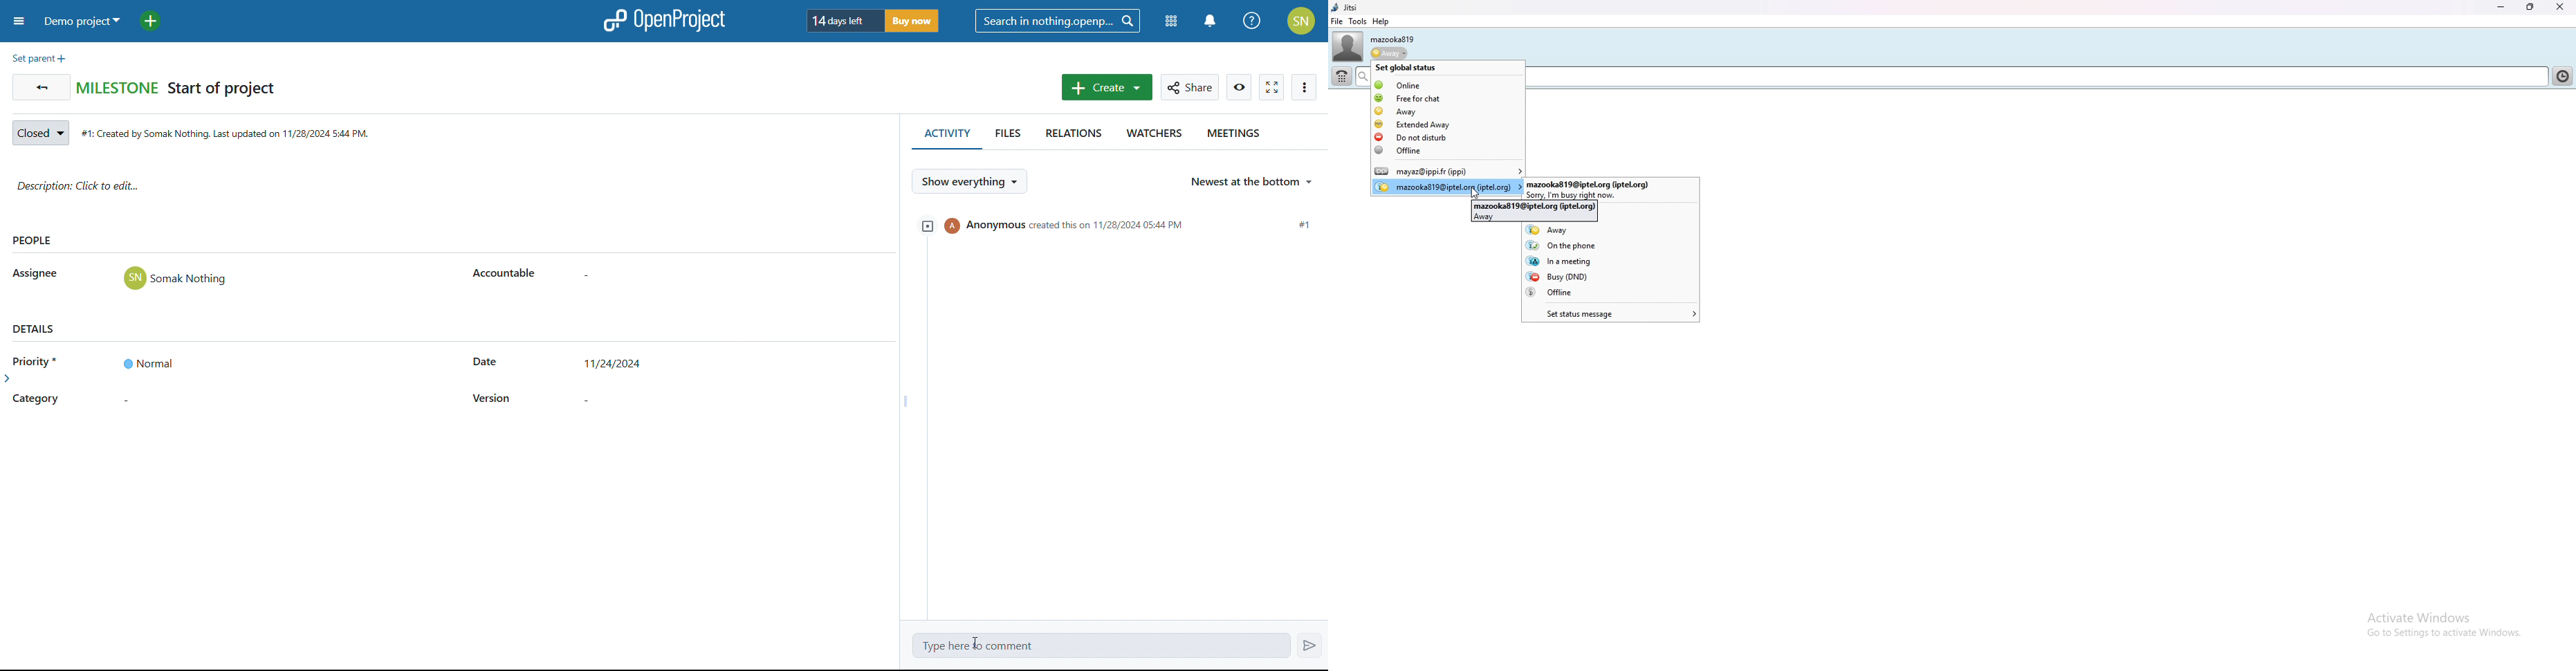  What do you see at coordinates (840, 20) in the screenshot?
I see `days left of trial` at bounding box center [840, 20].